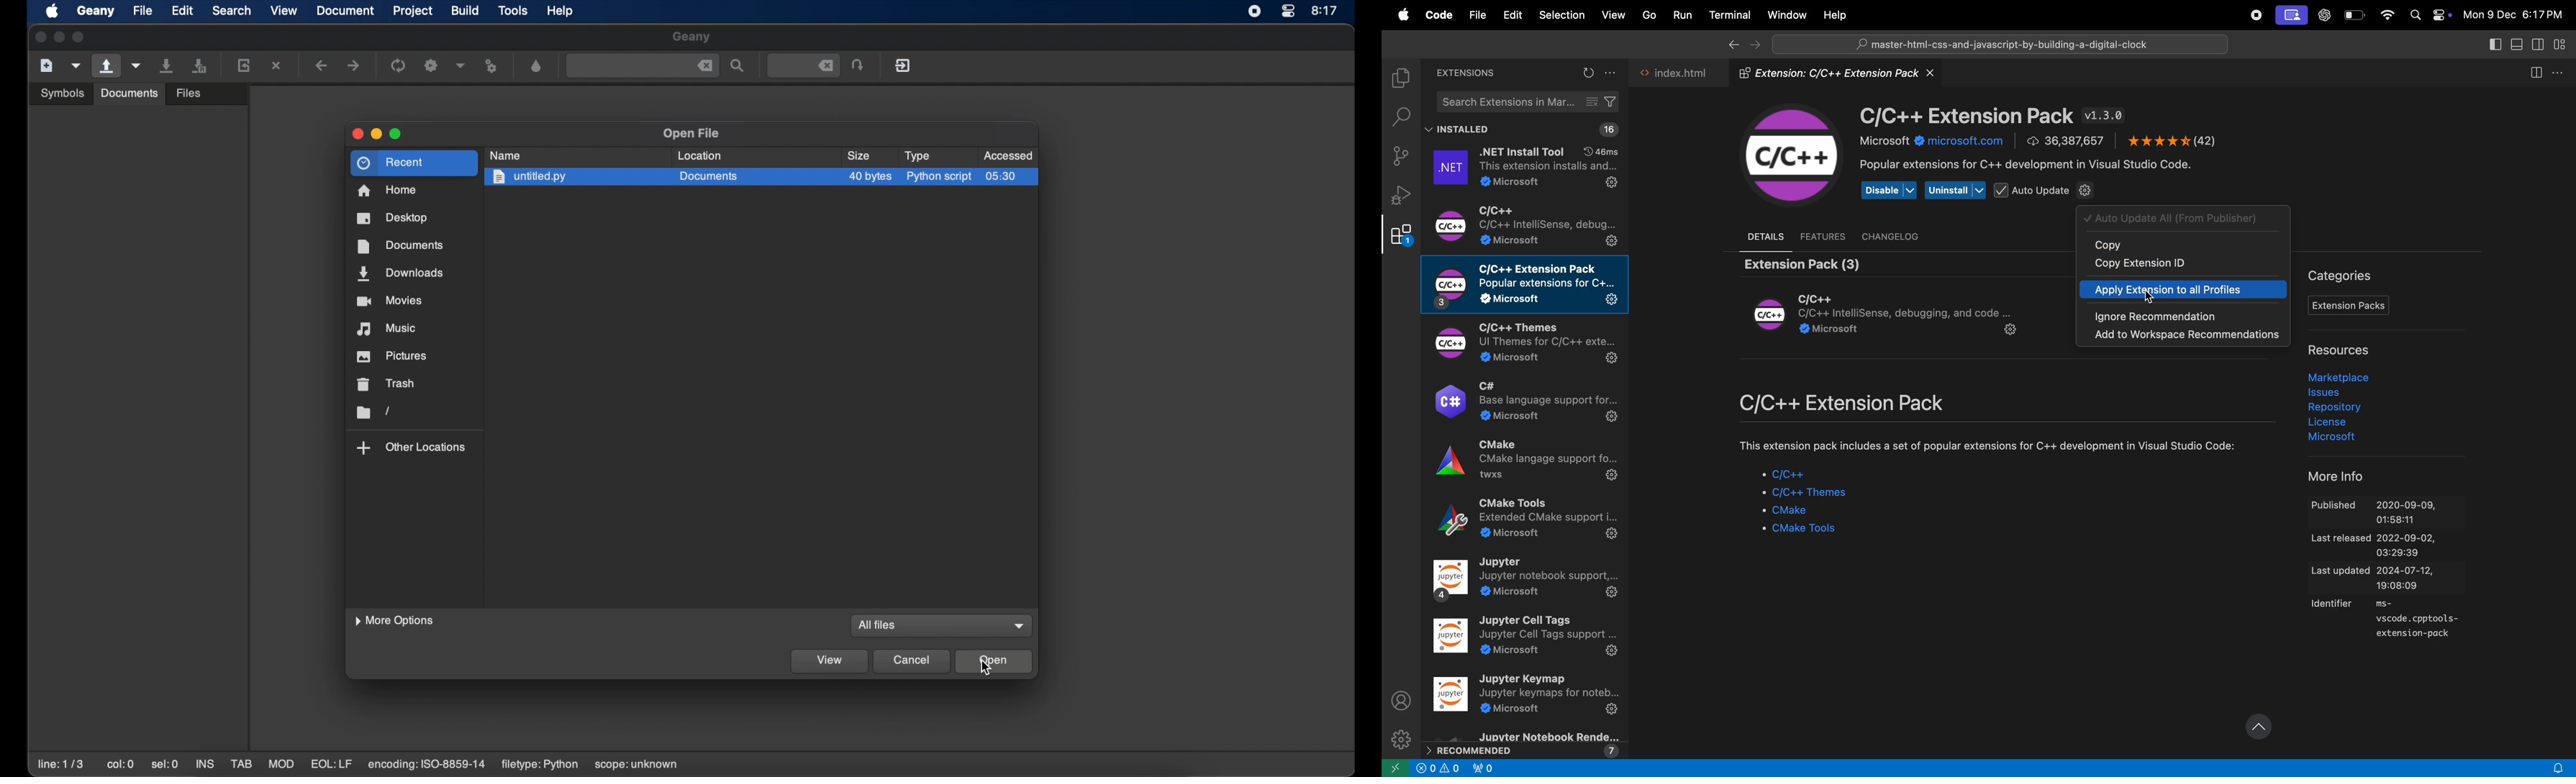 This screenshot has height=784, width=2576. I want to click on C/C++ , so click(1790, 154).